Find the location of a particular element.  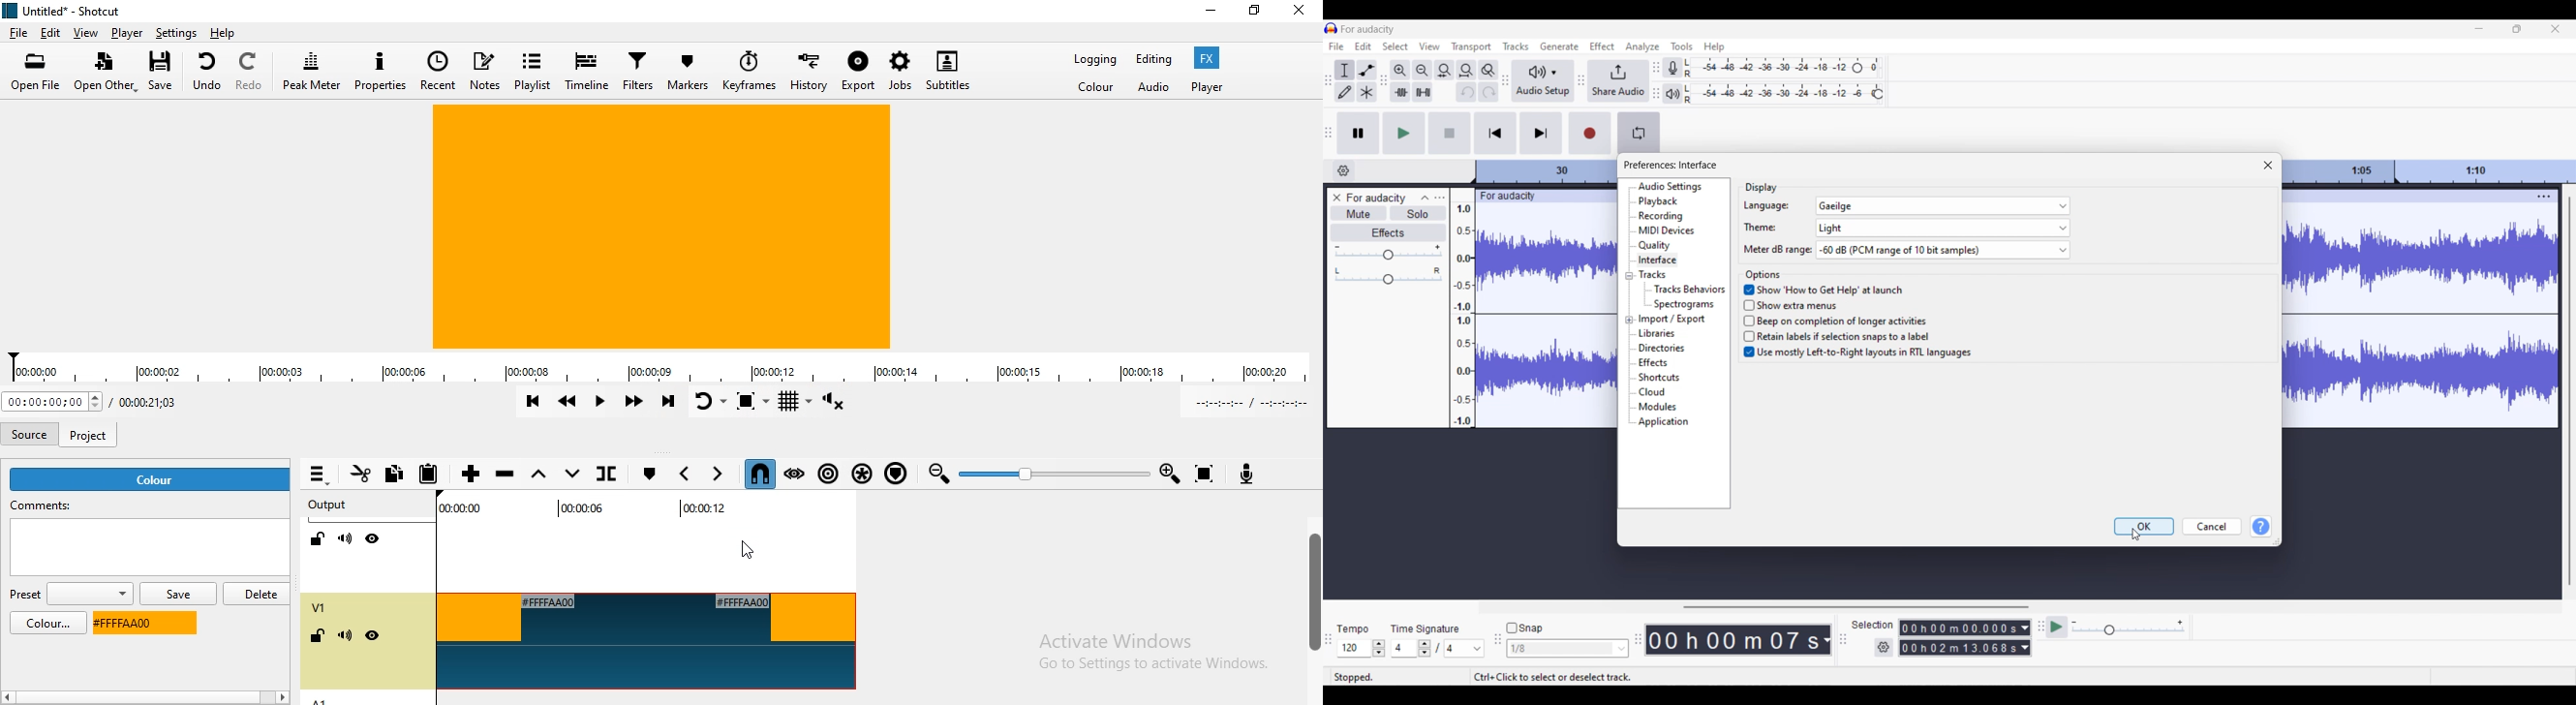

Quality is located at coordinates (1654, 245).